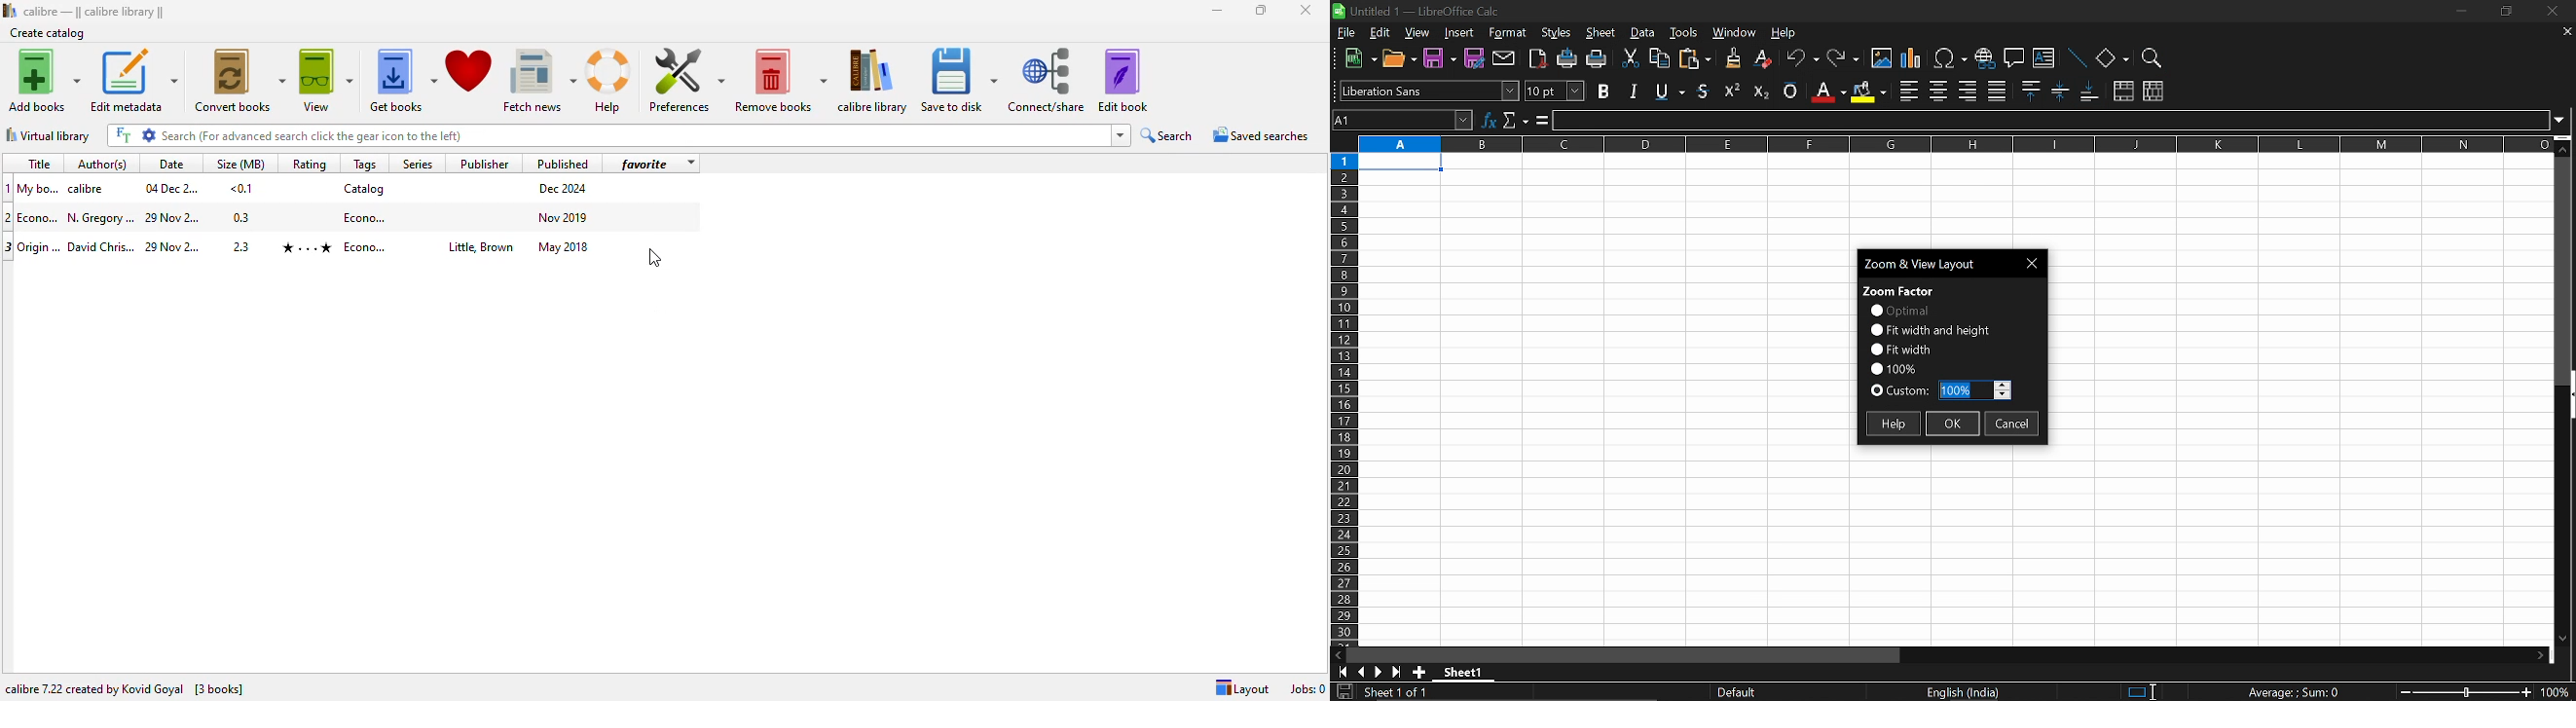 The width and height of the screenshot is (2576, 728). Describe the element at coordinates (1952, 143) in the screenshot. I see `columns` at that location.